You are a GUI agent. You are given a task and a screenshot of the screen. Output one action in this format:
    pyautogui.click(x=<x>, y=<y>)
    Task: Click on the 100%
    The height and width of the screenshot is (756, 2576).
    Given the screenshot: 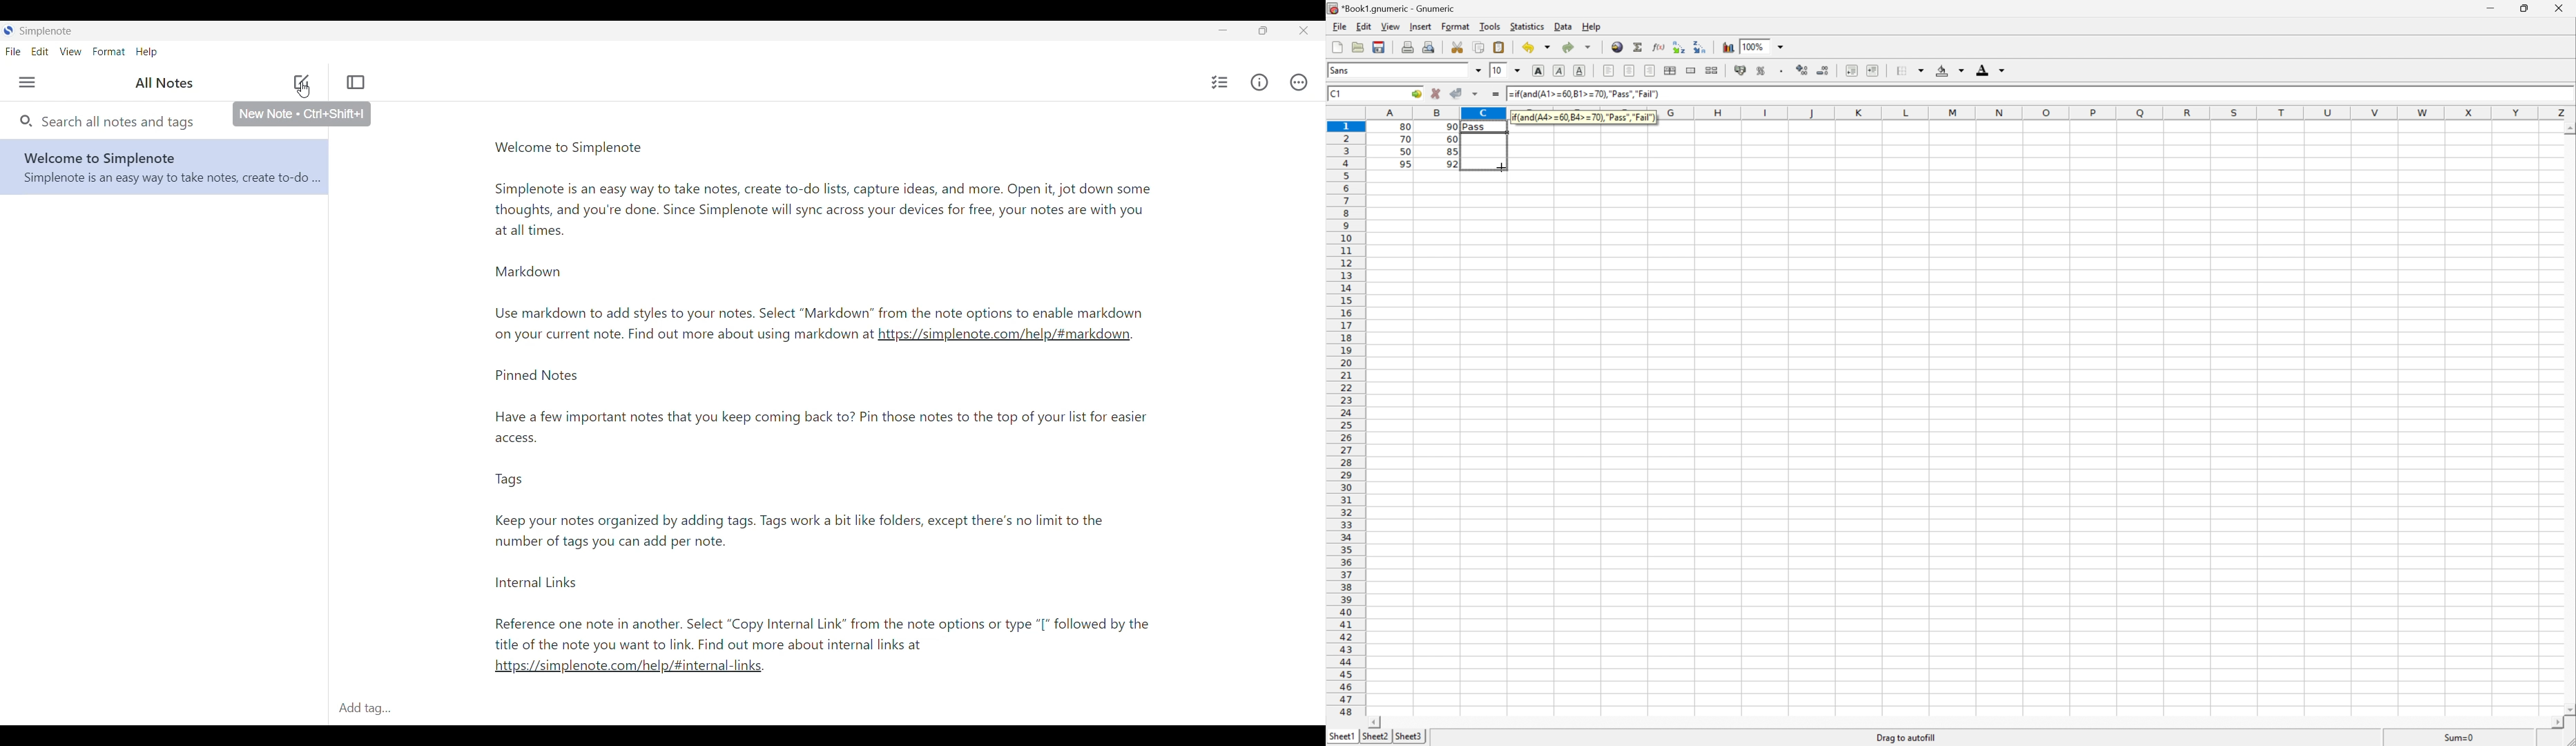 What is the action you would take?
    pyautogui.click(x=1761, y=46)
    